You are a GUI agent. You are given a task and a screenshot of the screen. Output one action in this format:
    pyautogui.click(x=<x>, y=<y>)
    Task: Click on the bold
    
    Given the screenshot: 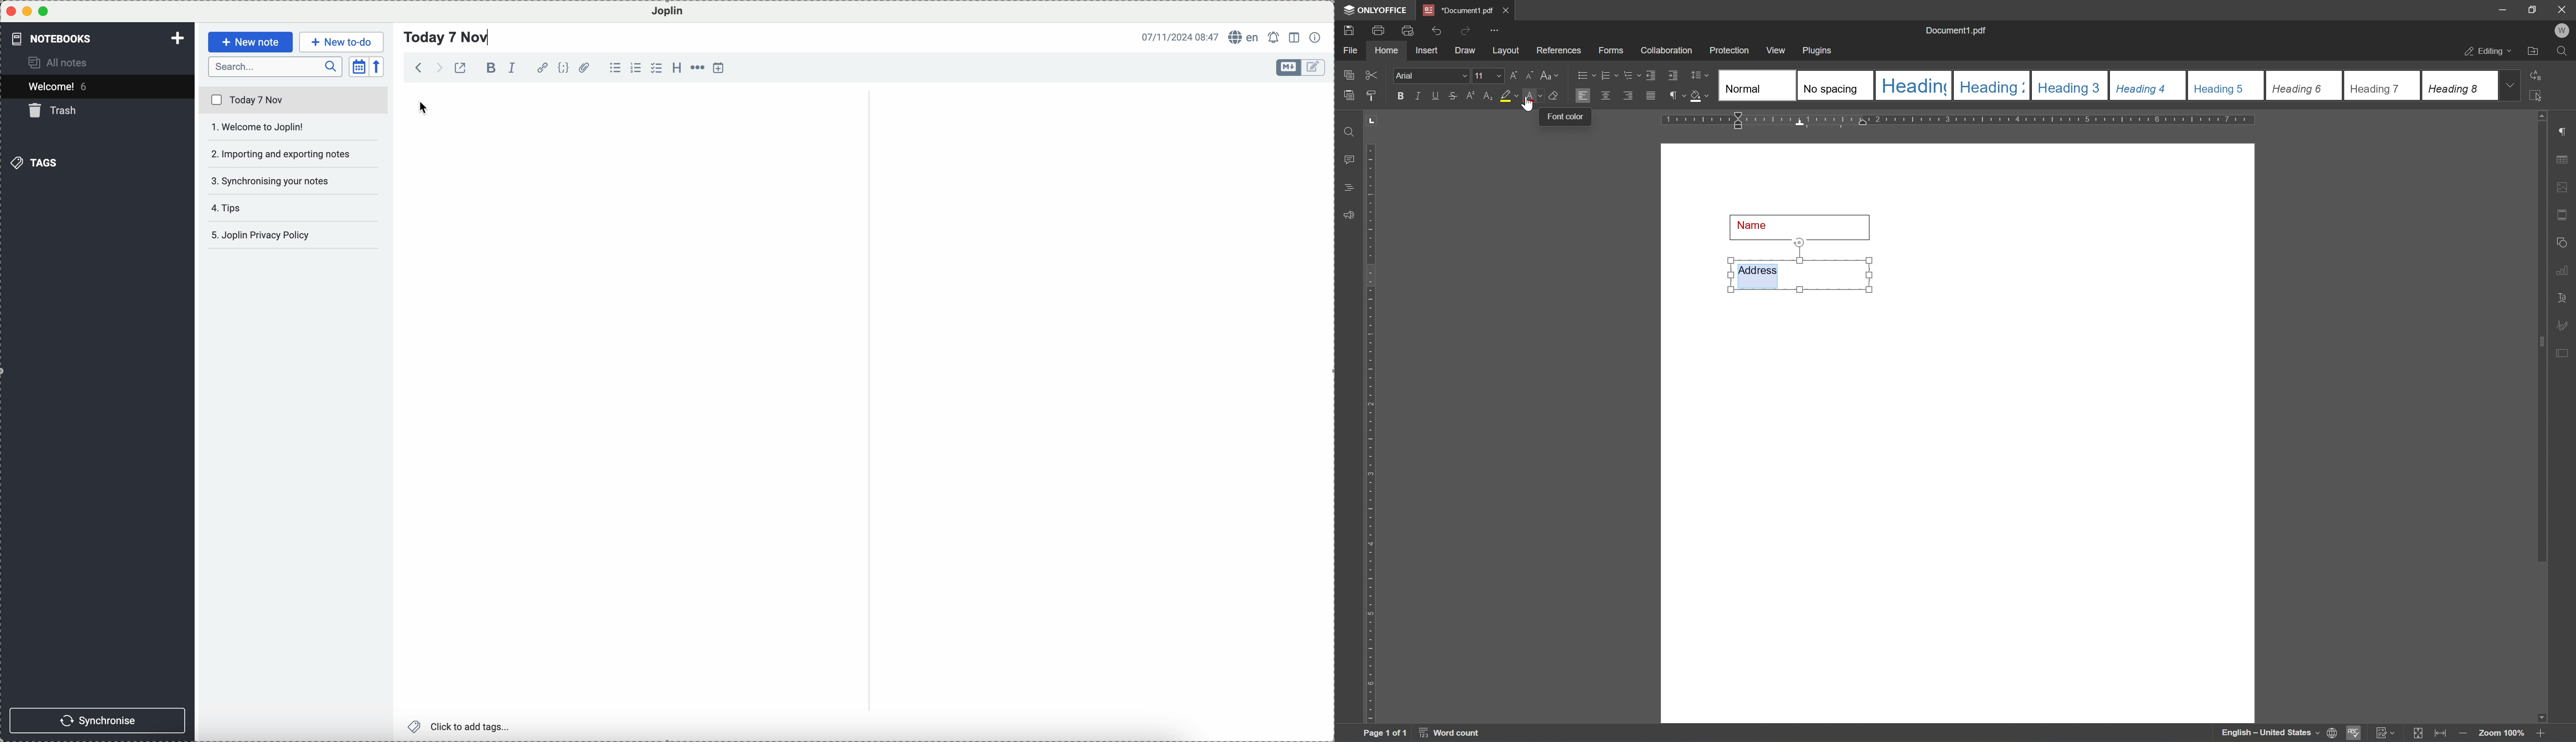 What is the action you would take?
    pyautogui.click(x=1399, y=96)
    